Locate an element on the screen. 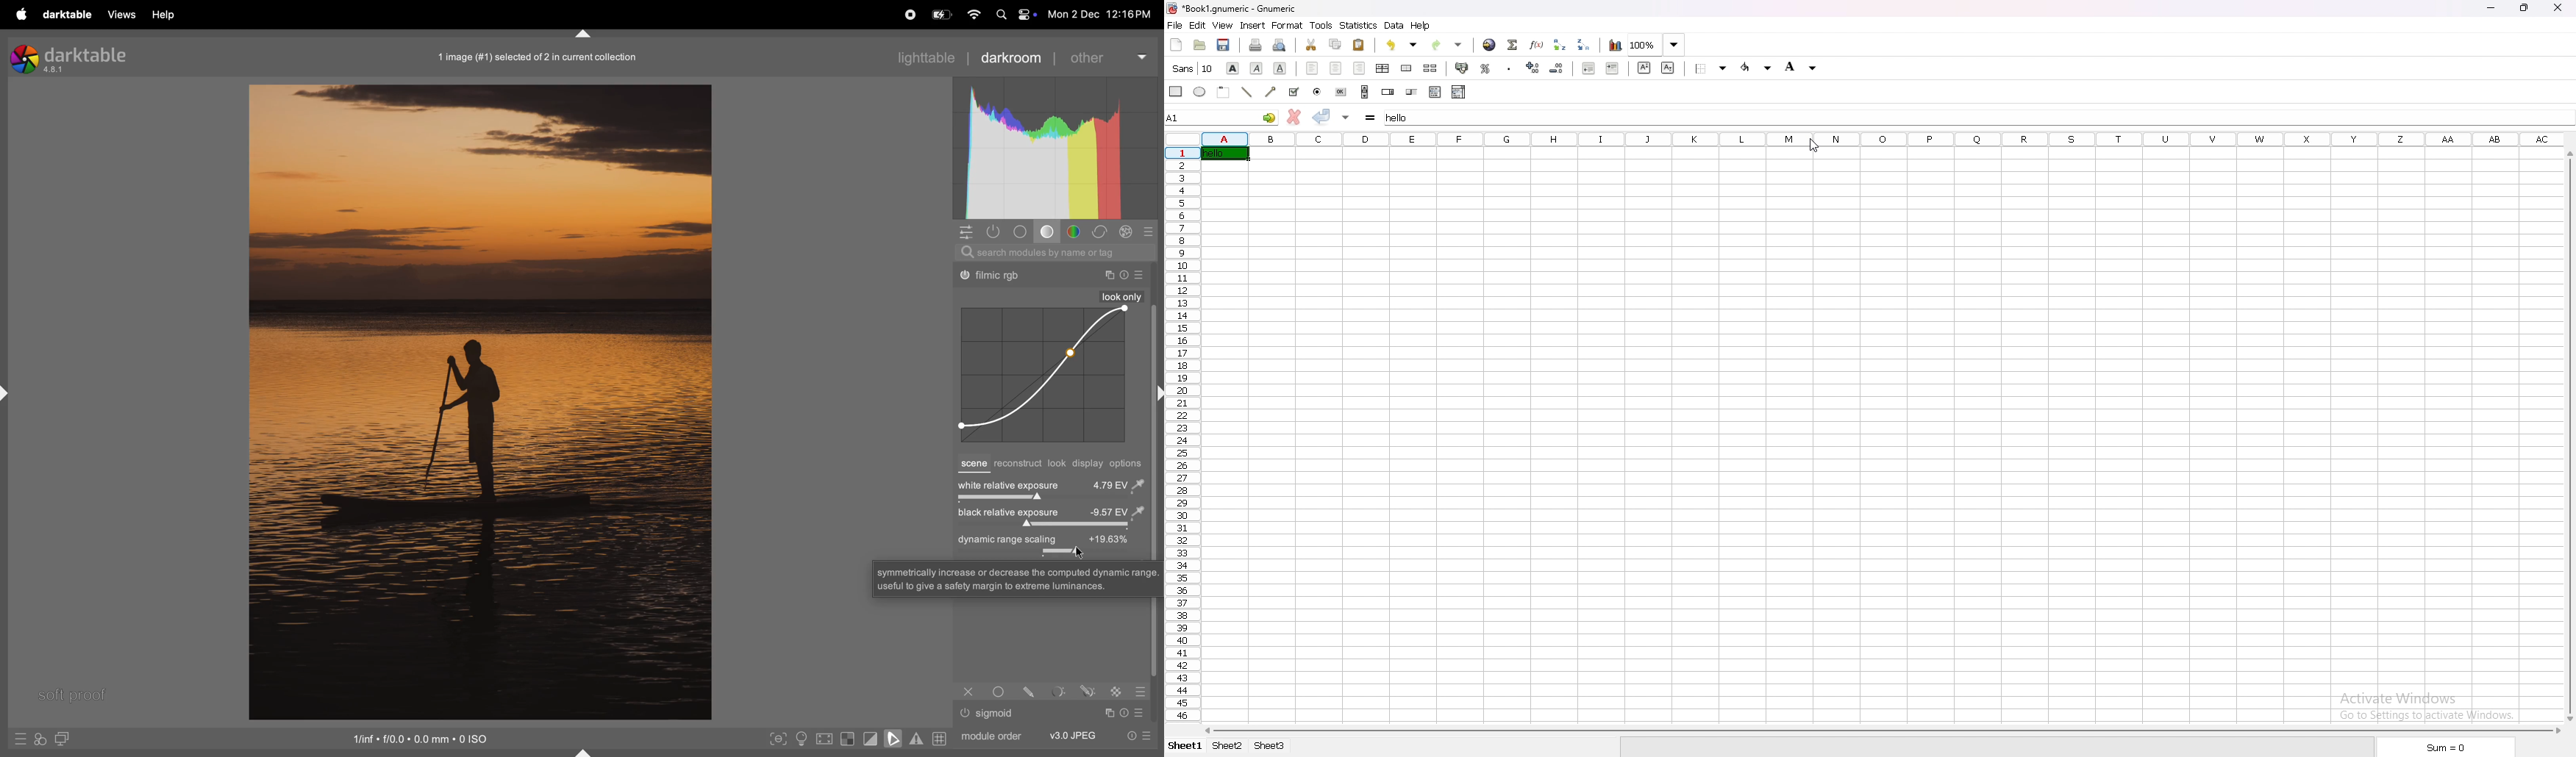 The height and width of the screenshot is (784, 2576). cursor is located at coordinates (1080, 552).